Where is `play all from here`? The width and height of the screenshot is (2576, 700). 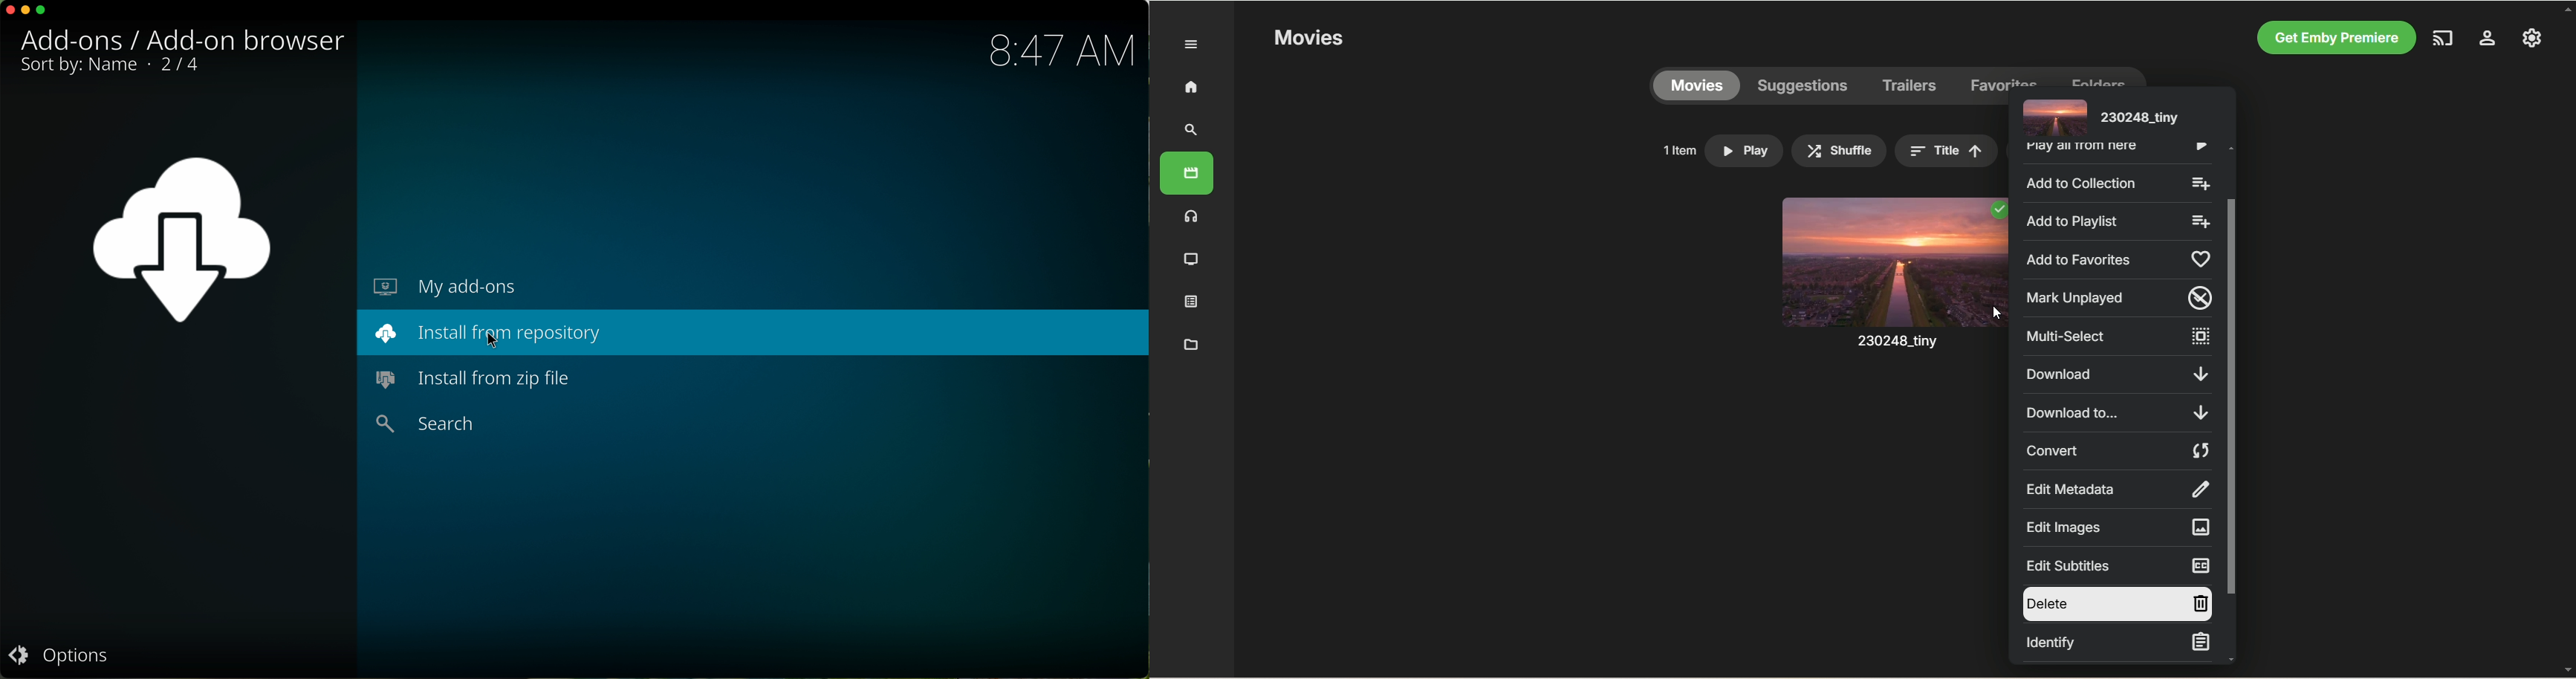
play all from here is located at coordinates (2114, 151).